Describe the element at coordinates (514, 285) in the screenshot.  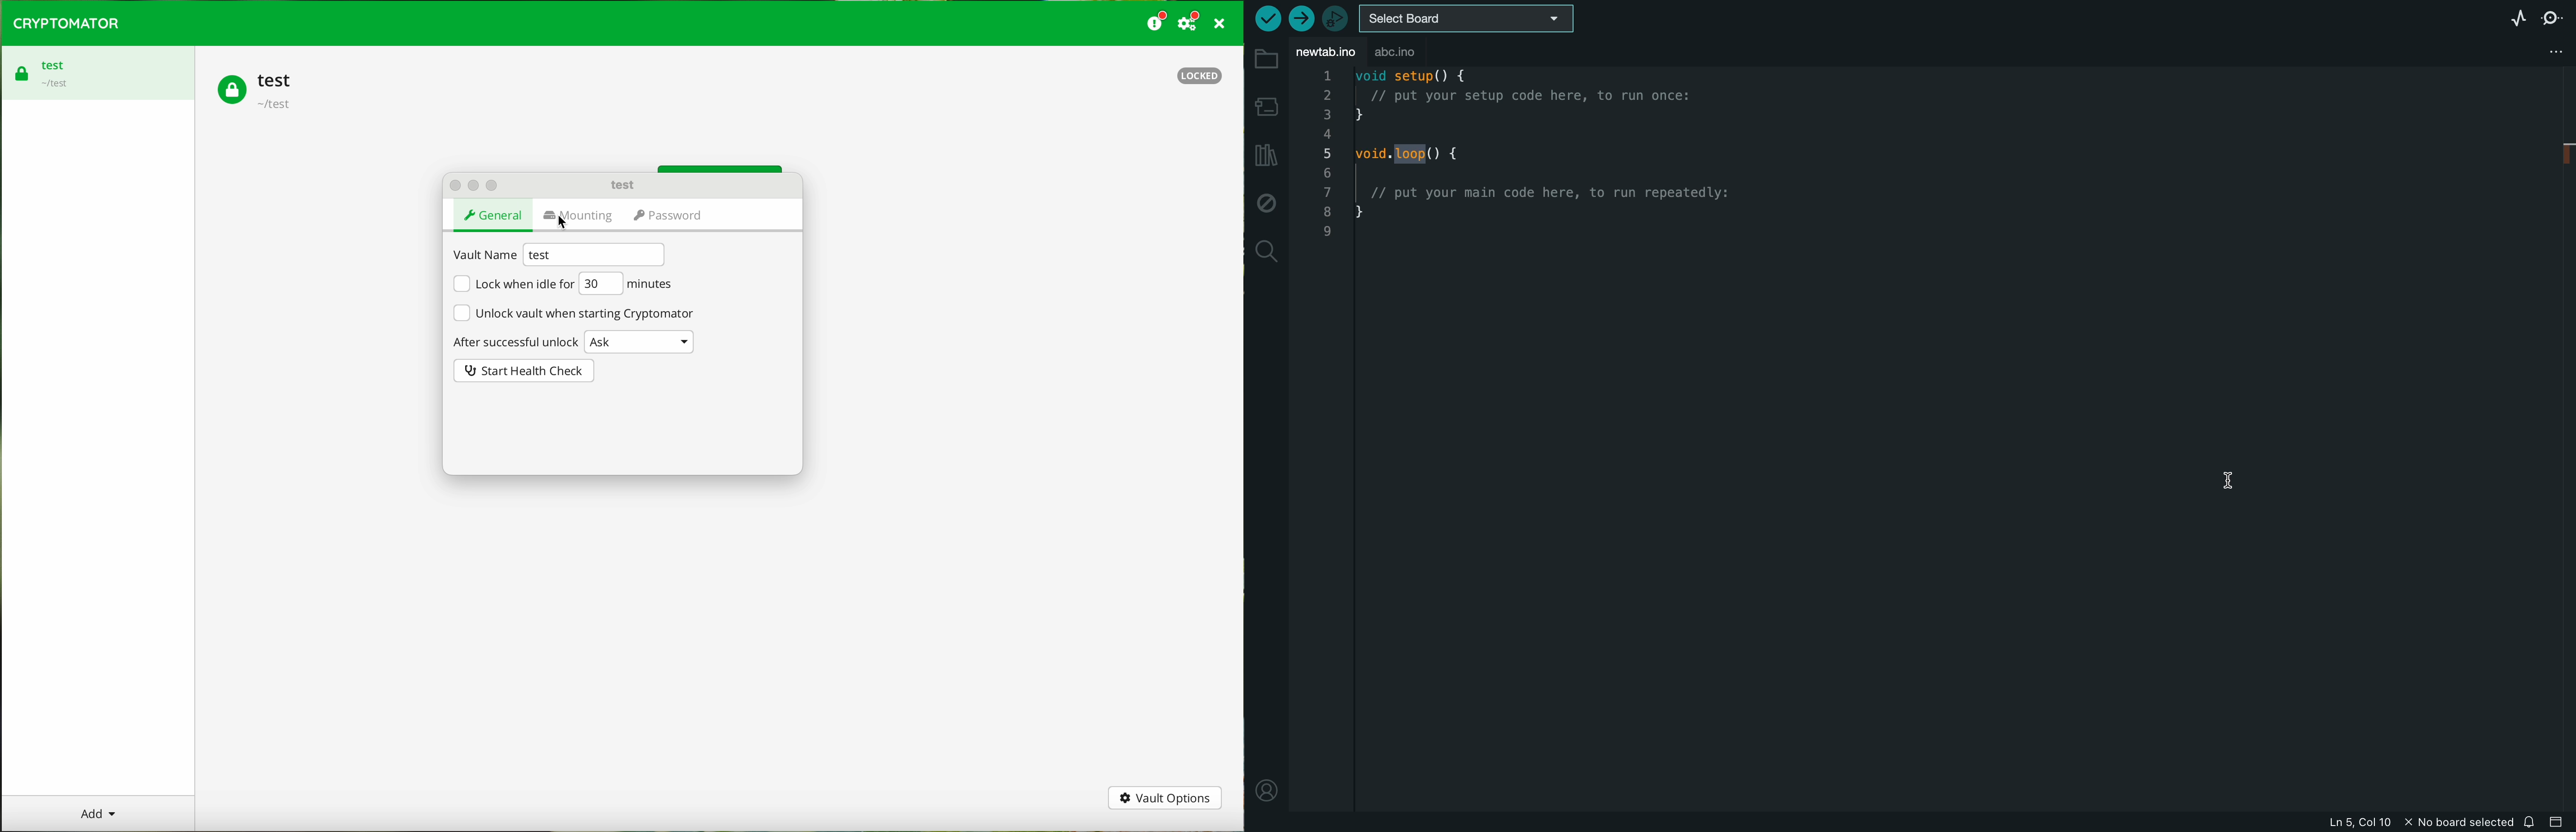
I see `lock when idle for` at that location.